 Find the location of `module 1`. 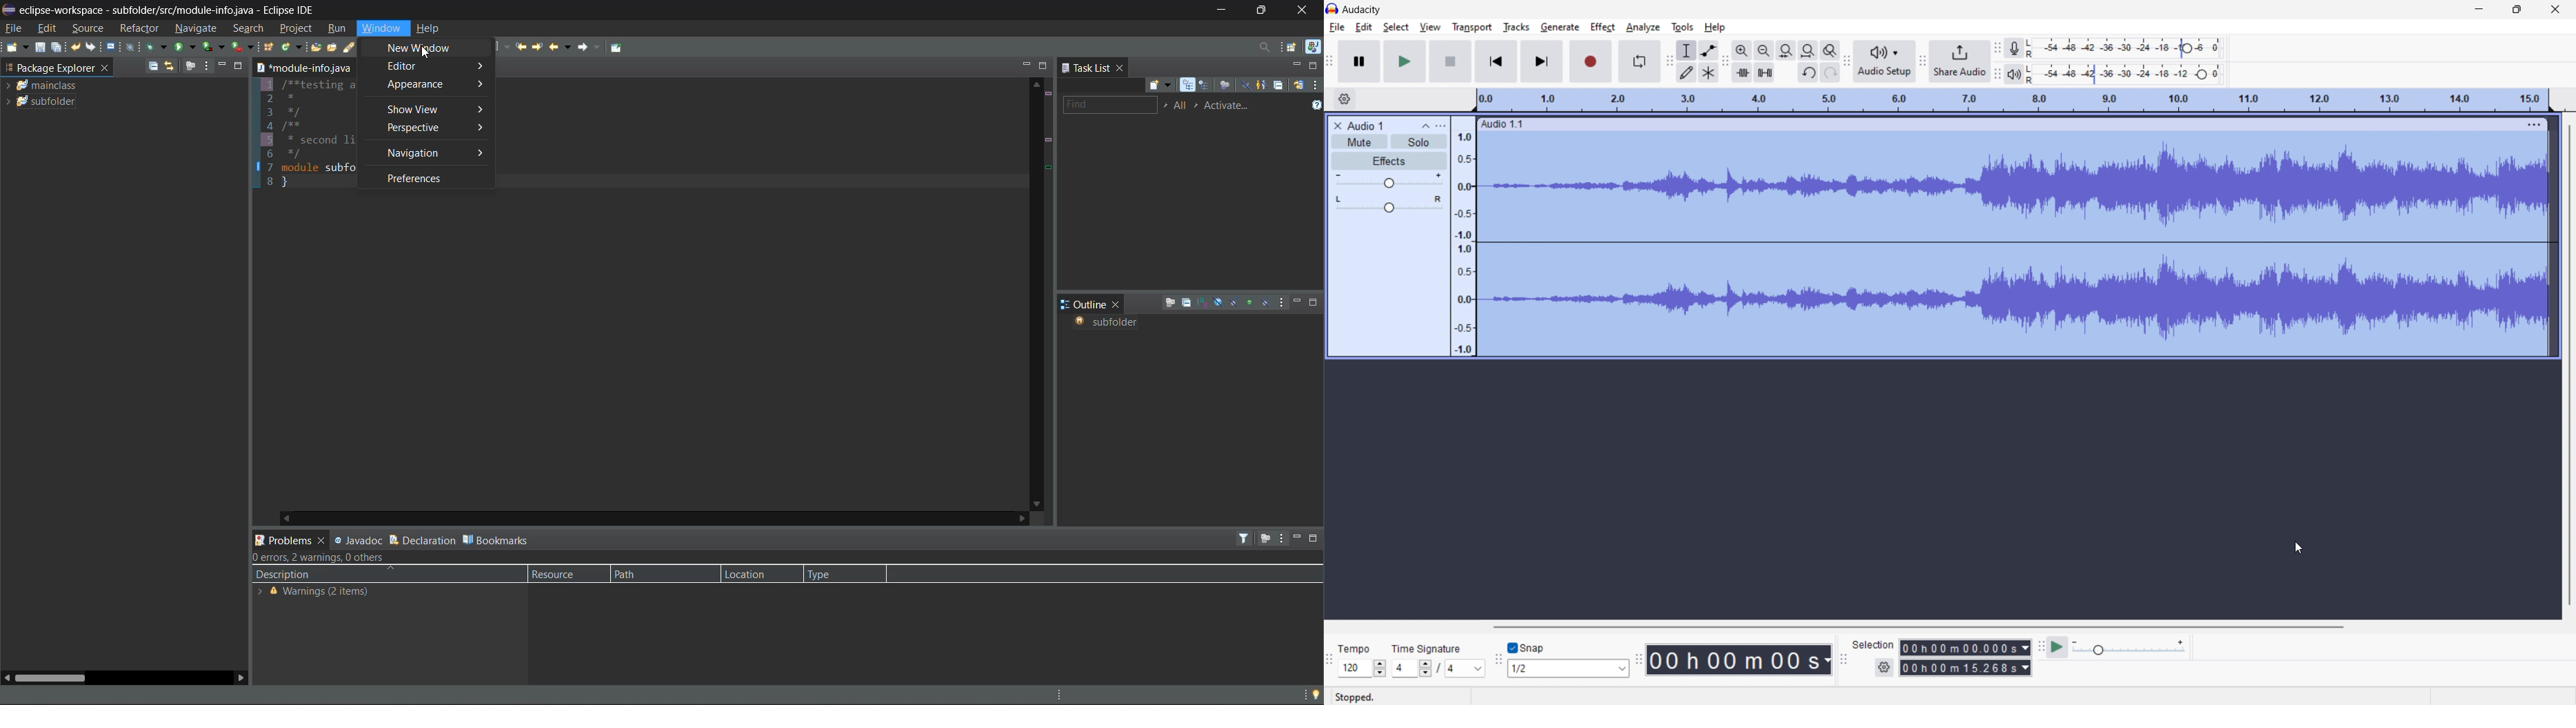

module 1 is located at coordinates (46, 87).